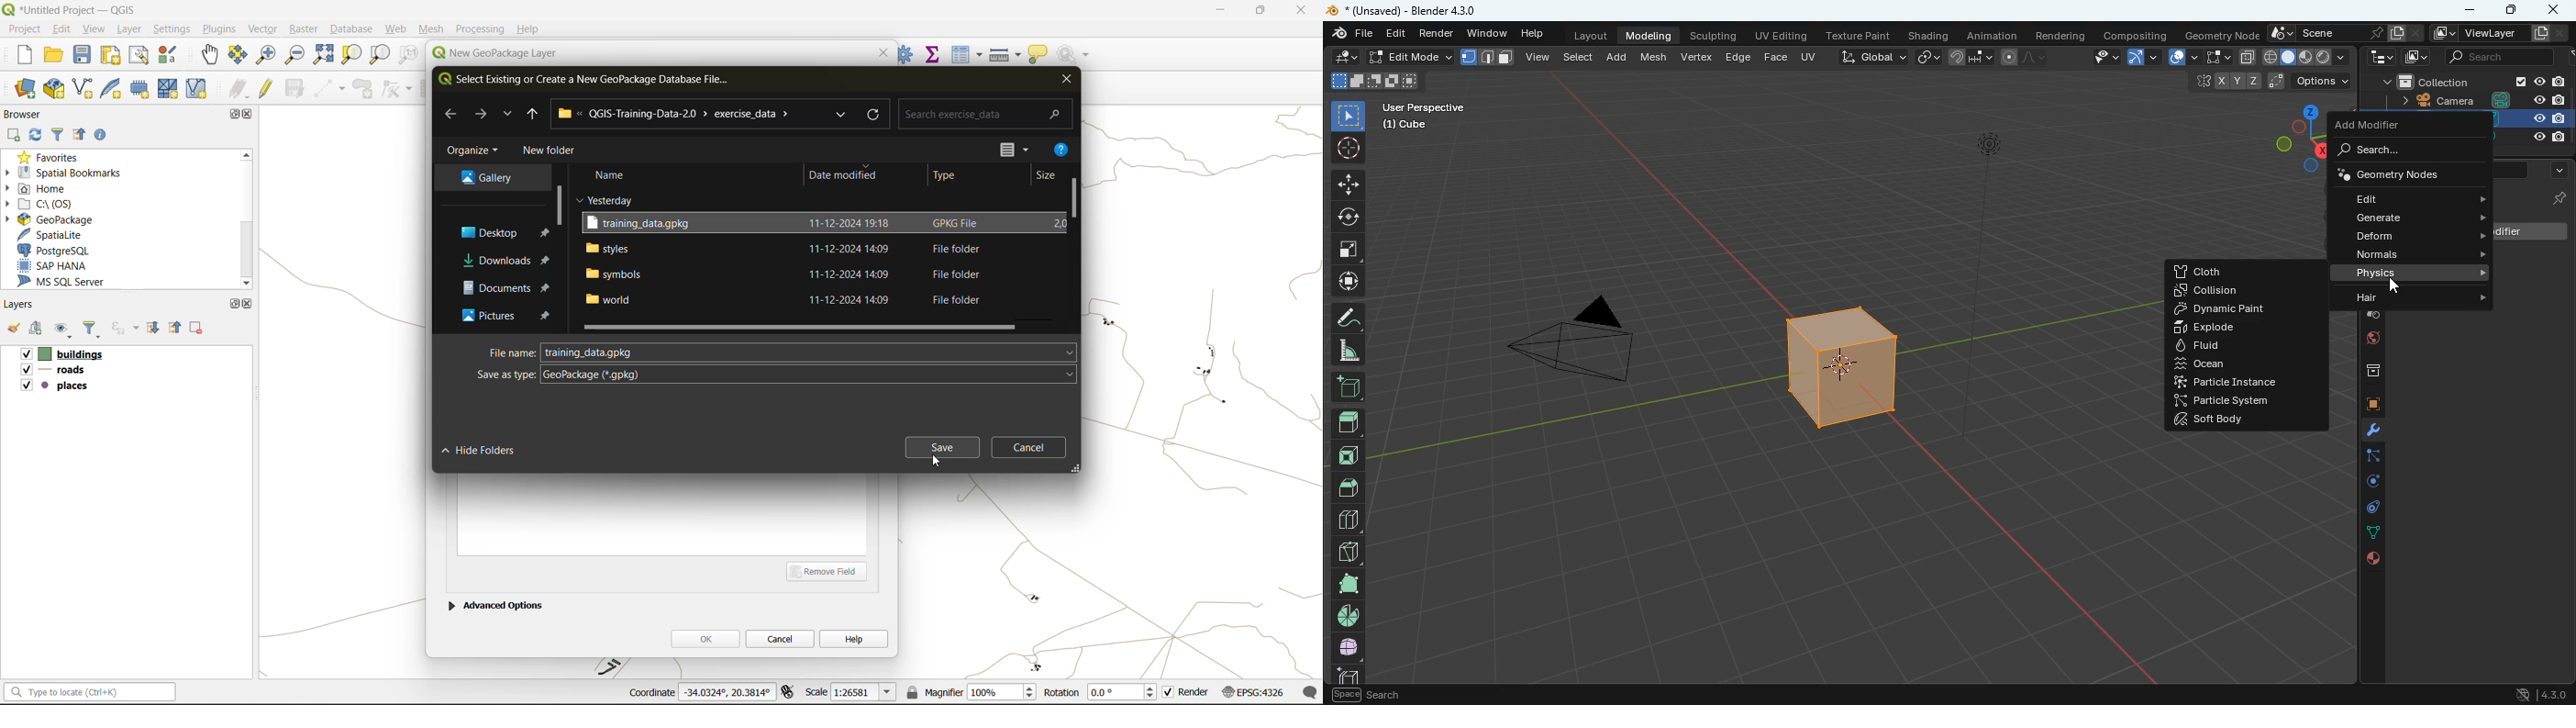  What do you see at coordinates (1217, 12) in the screenshot?
I see `minimize` at bounding box center [1217, 12].